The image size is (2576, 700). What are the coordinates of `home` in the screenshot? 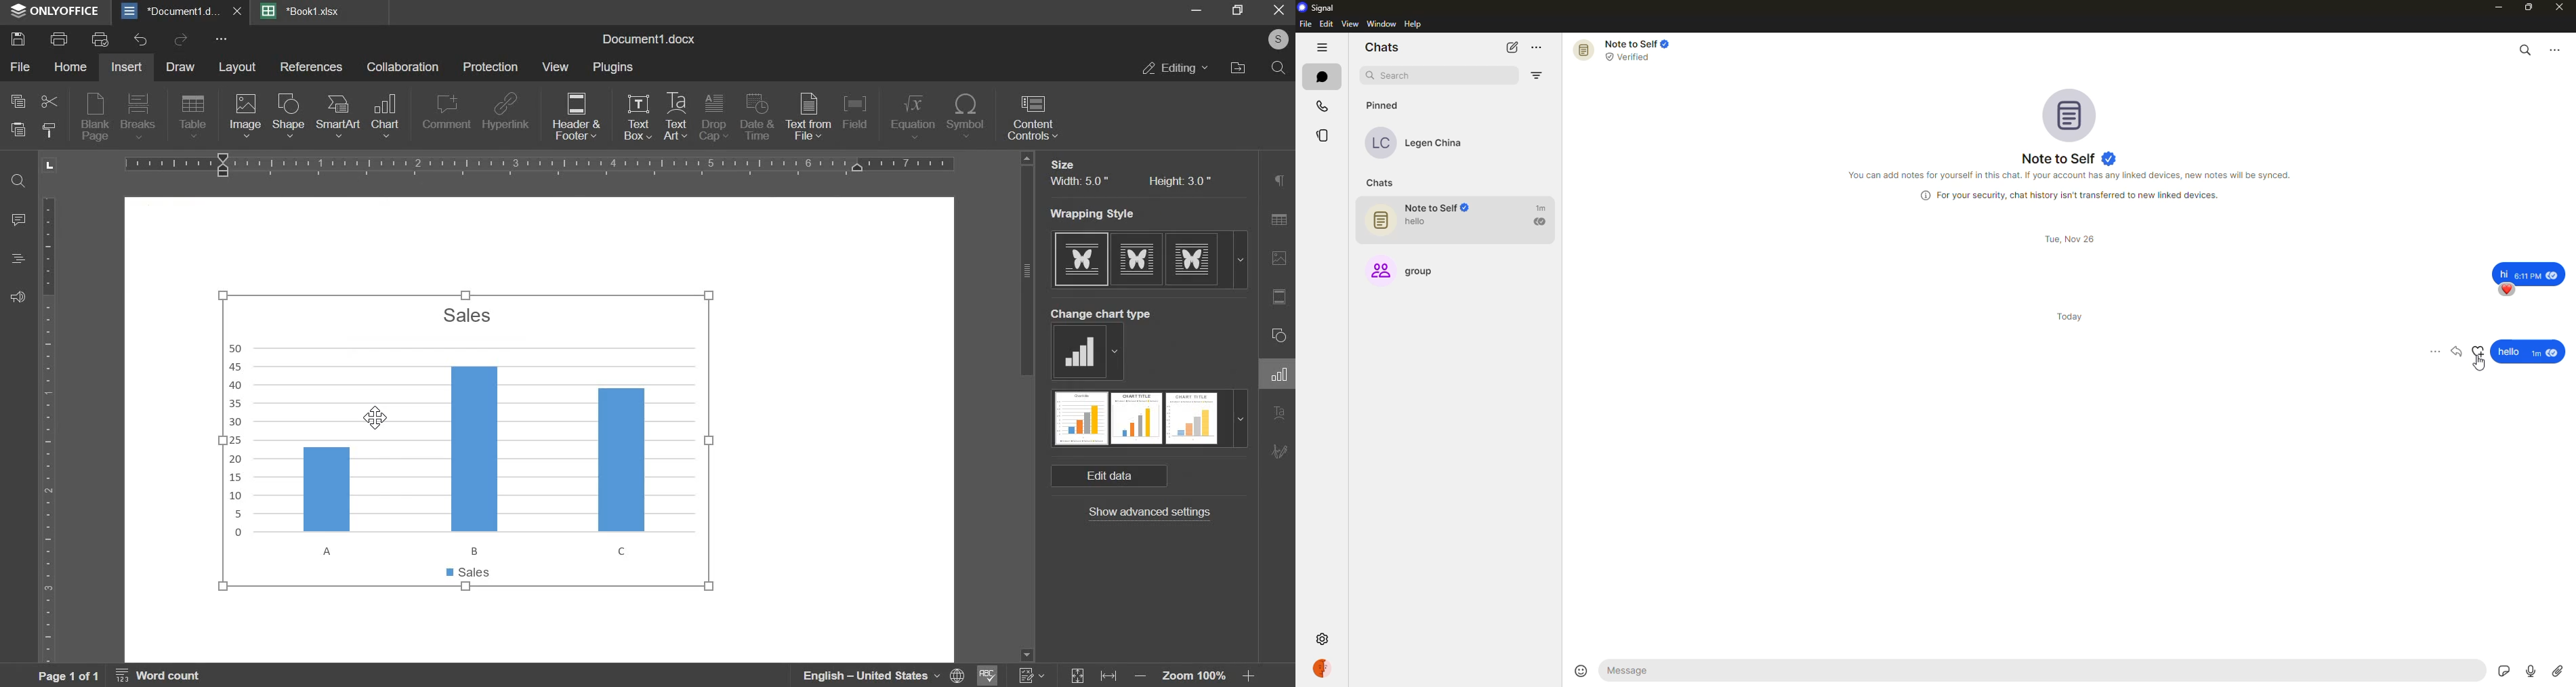 It's located at (70, 67).